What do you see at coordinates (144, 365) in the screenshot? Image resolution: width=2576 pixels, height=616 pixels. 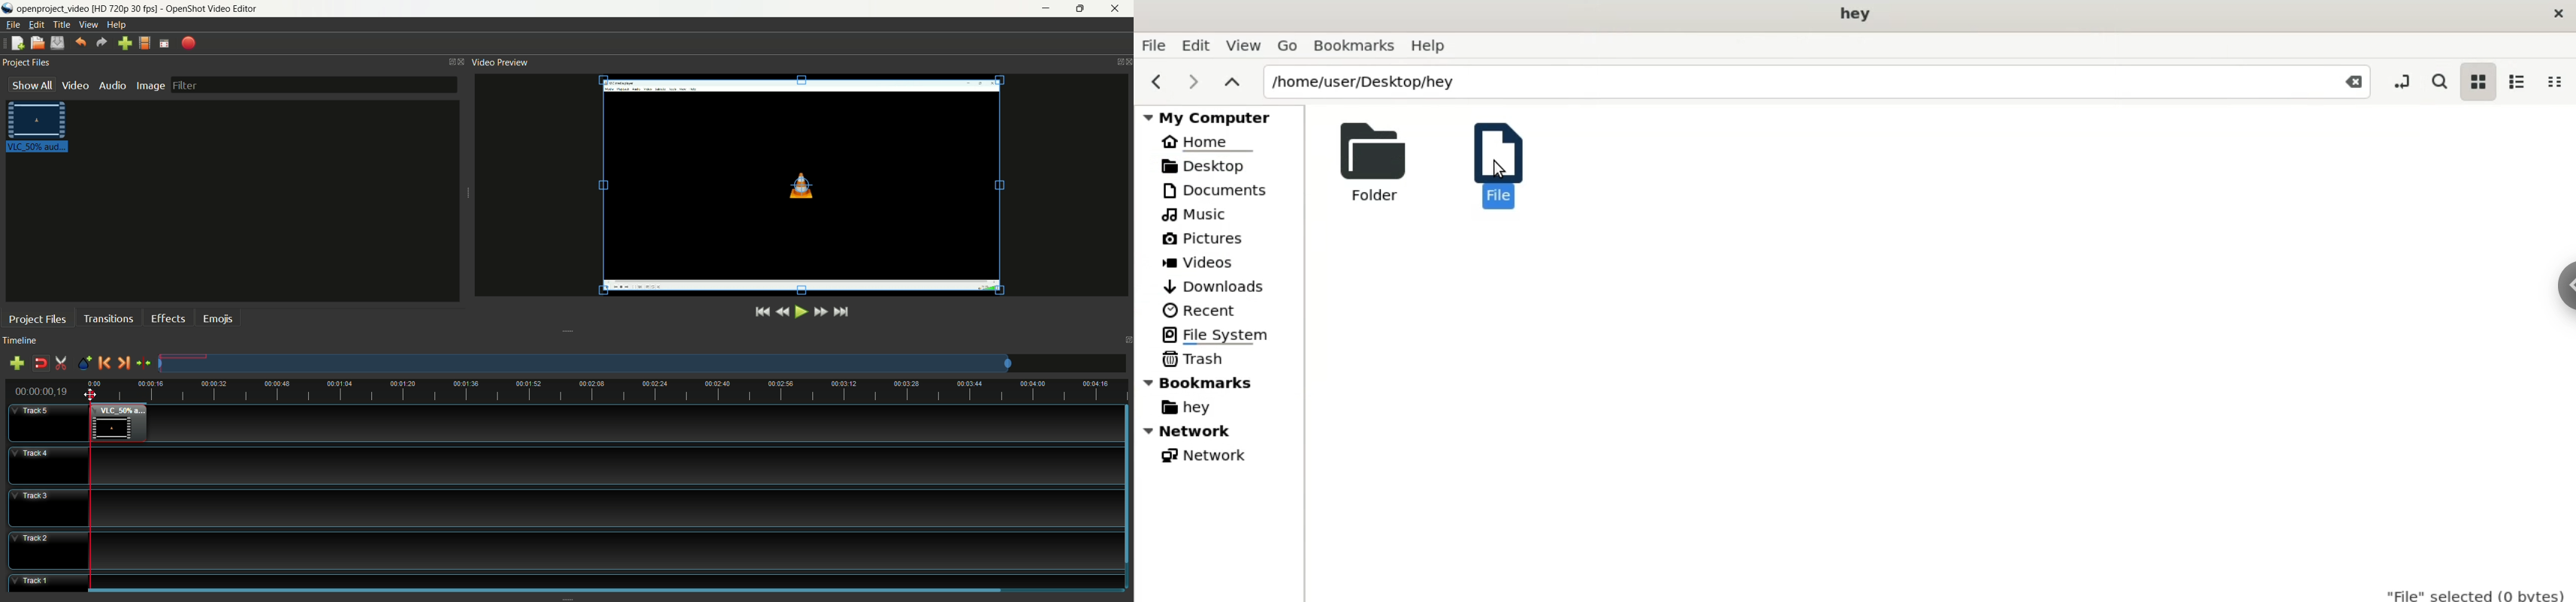 I see `center the timeline on the playhead` at bounding box center [144, 365].